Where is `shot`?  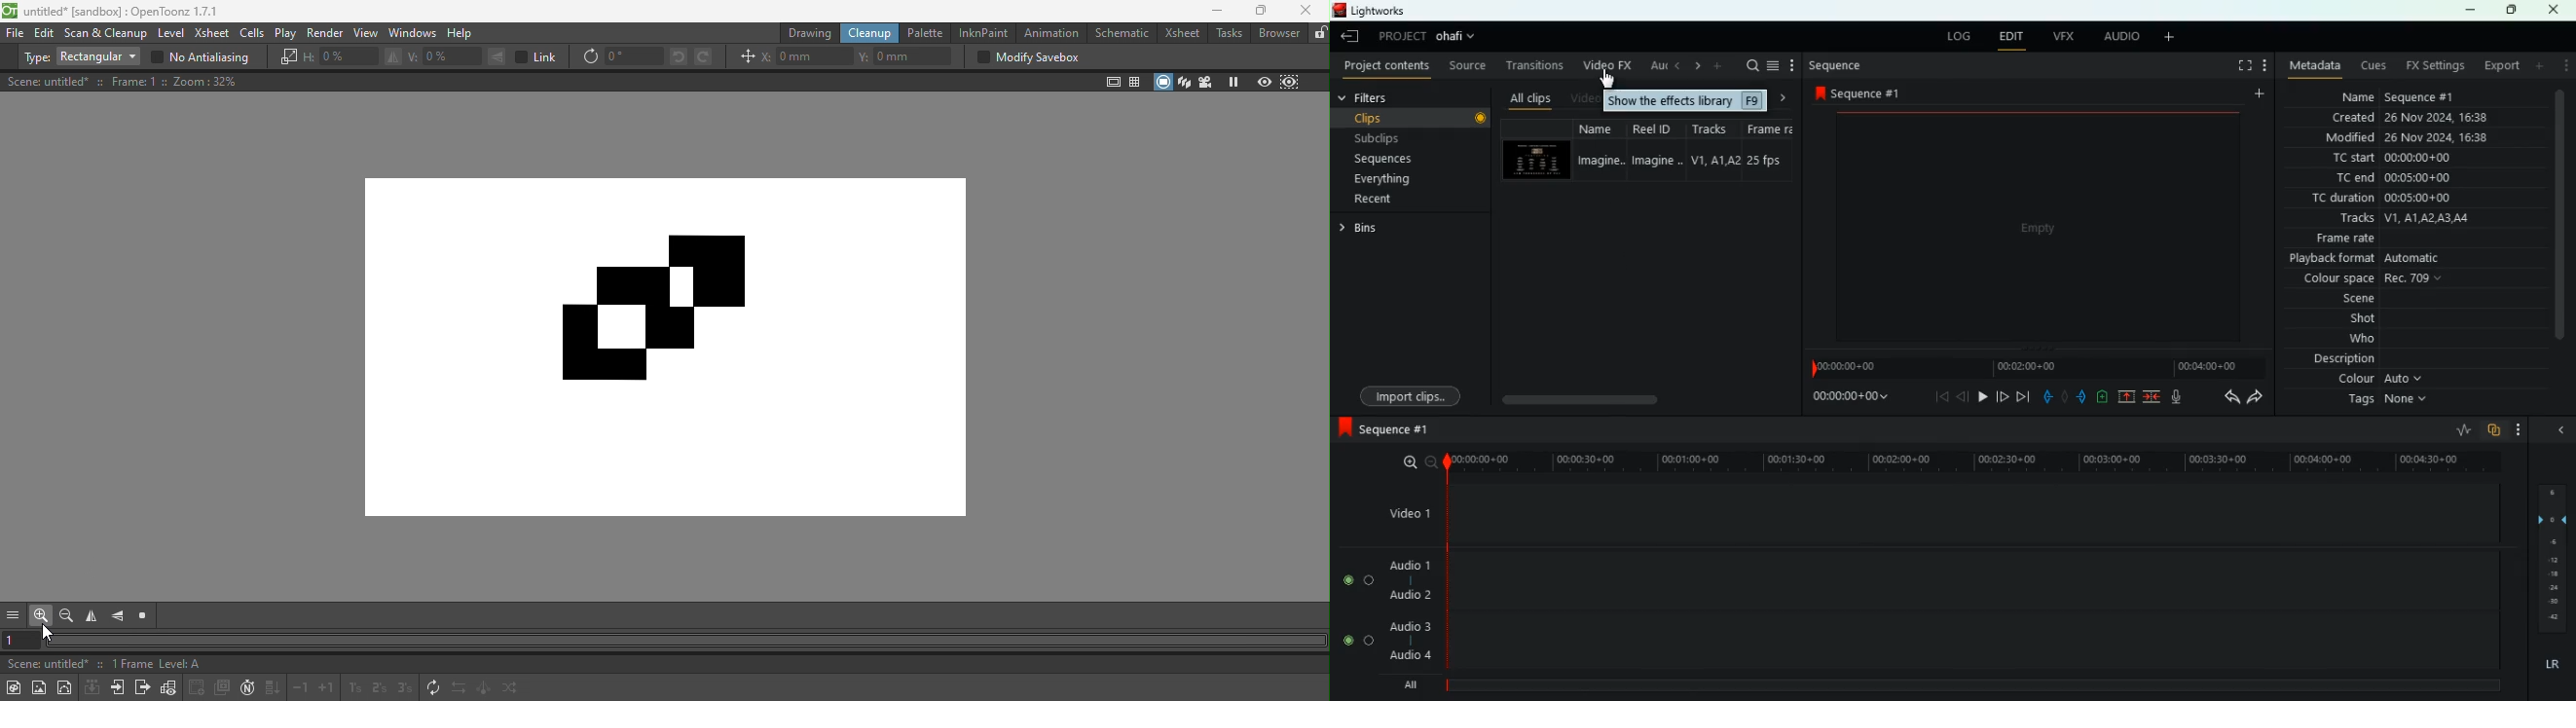 shot is located at coordinates (2347, 319).